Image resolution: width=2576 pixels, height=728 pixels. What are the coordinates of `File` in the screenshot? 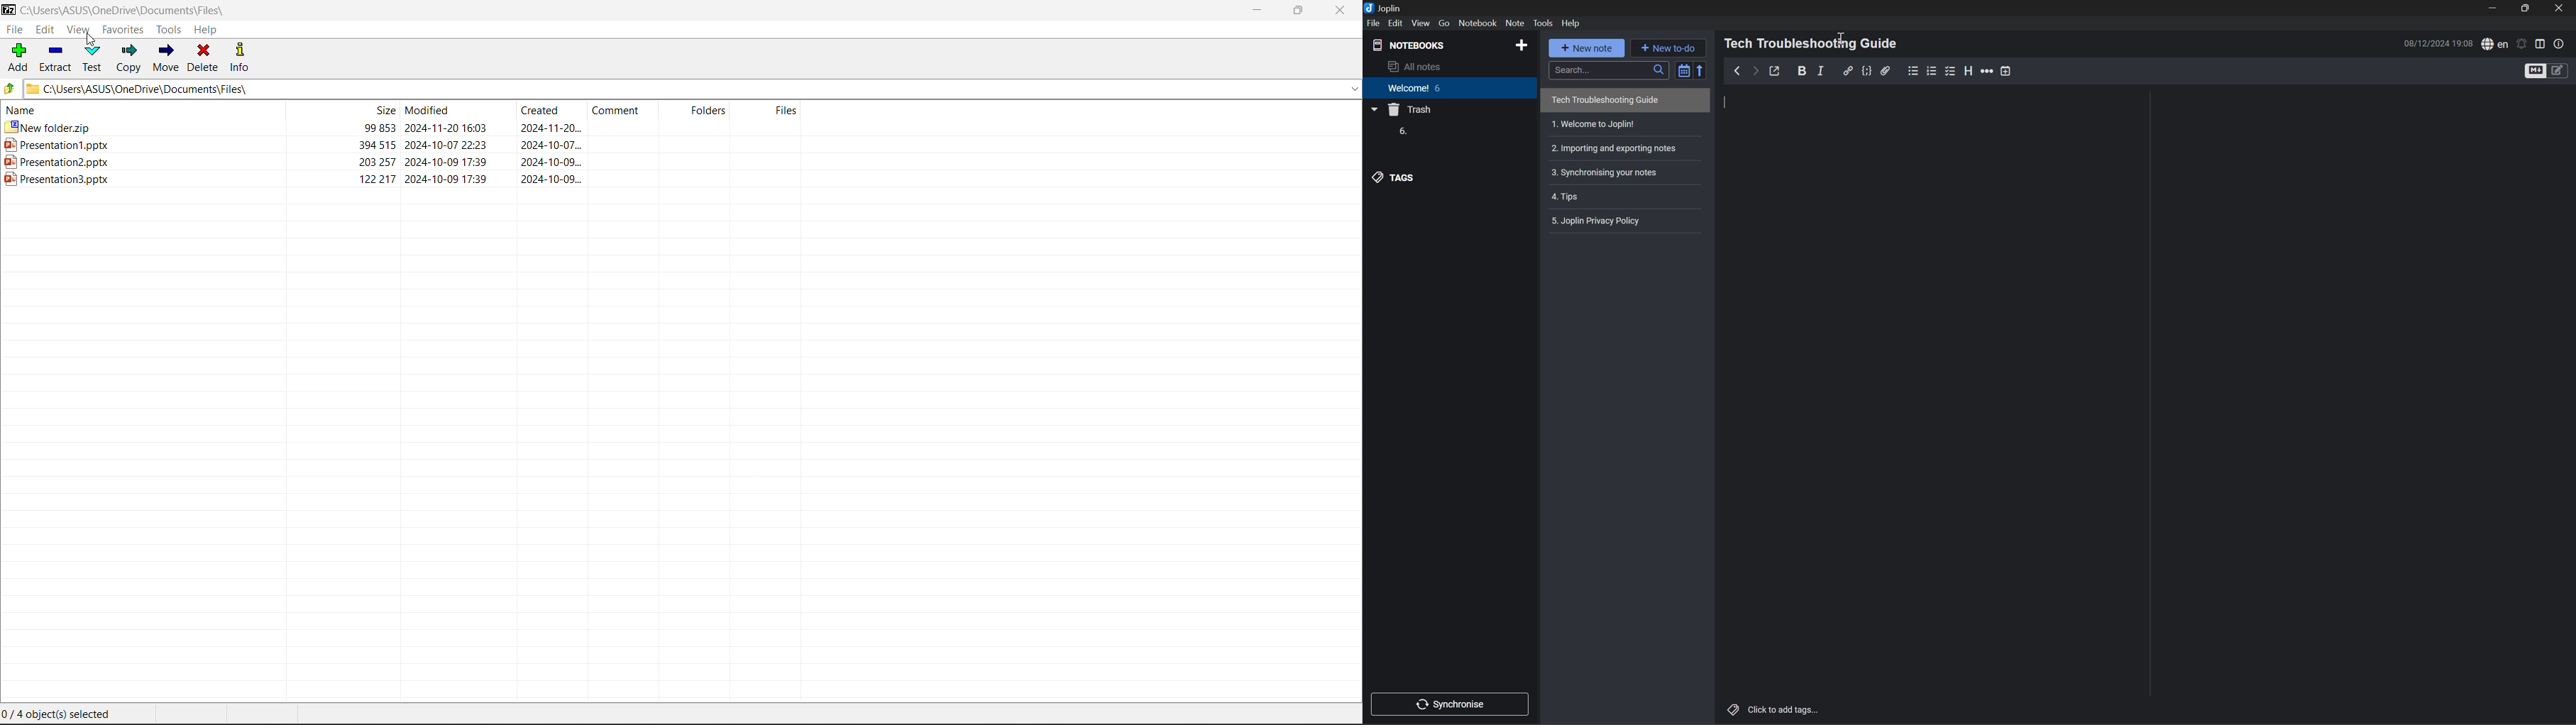 It's located at (1373, 23).